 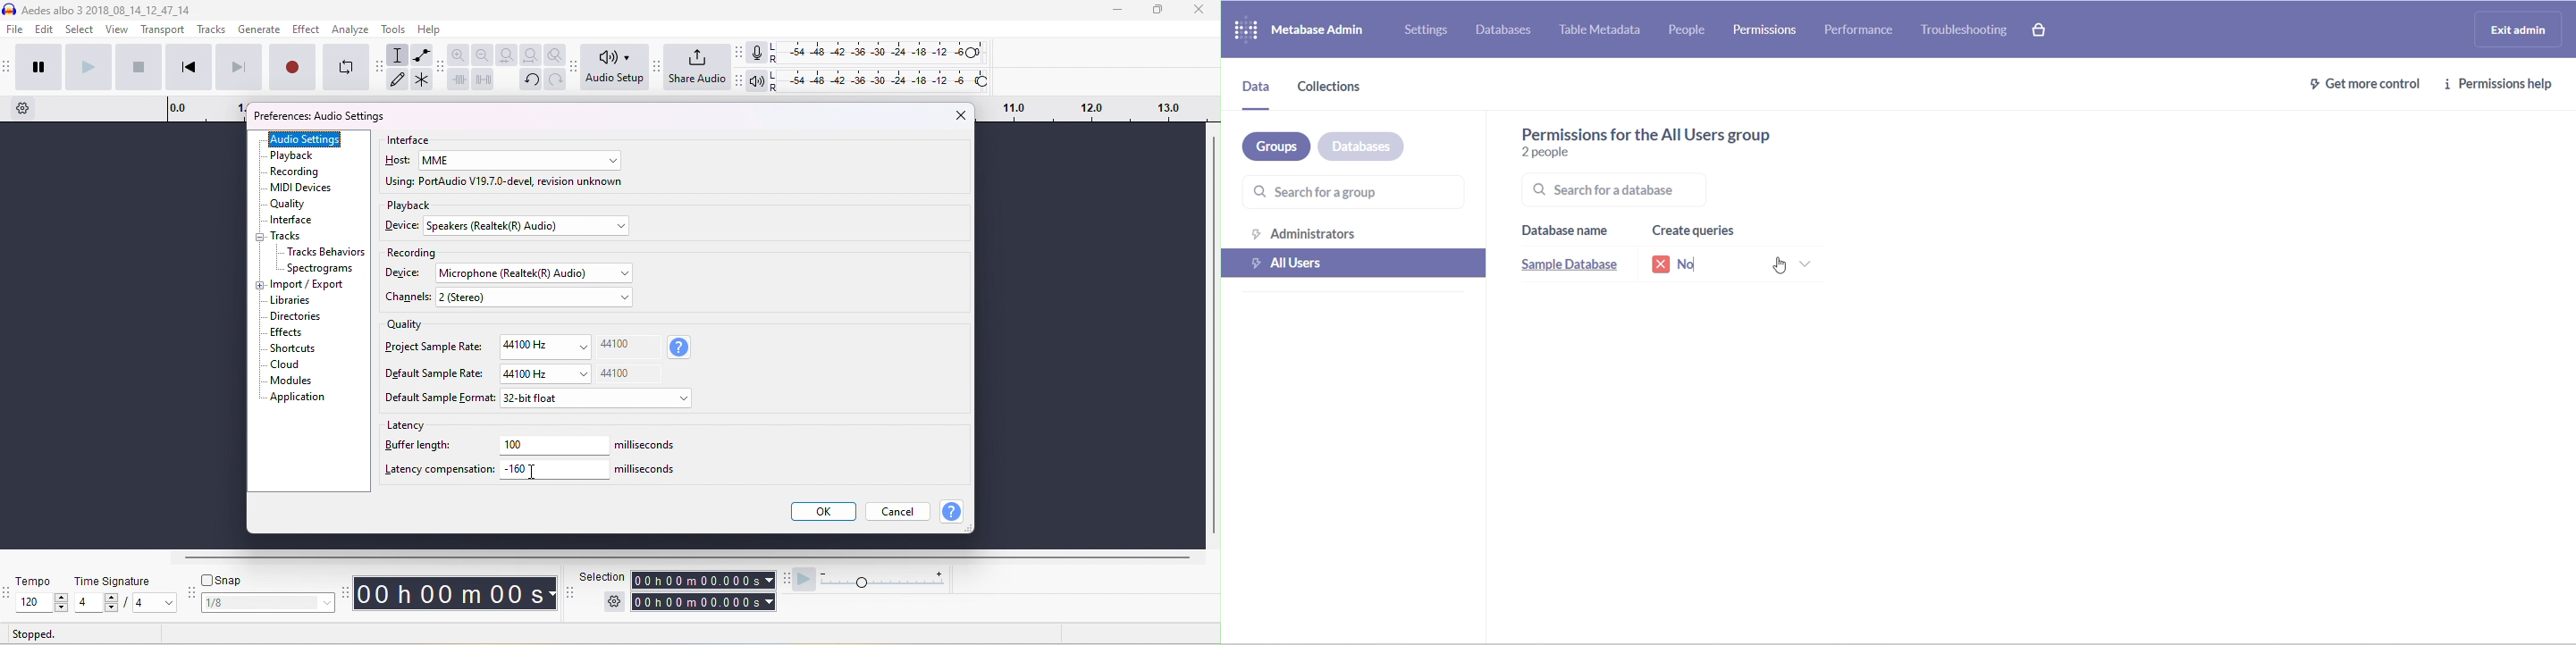 I want to click on application, so click(x=298, y=397).